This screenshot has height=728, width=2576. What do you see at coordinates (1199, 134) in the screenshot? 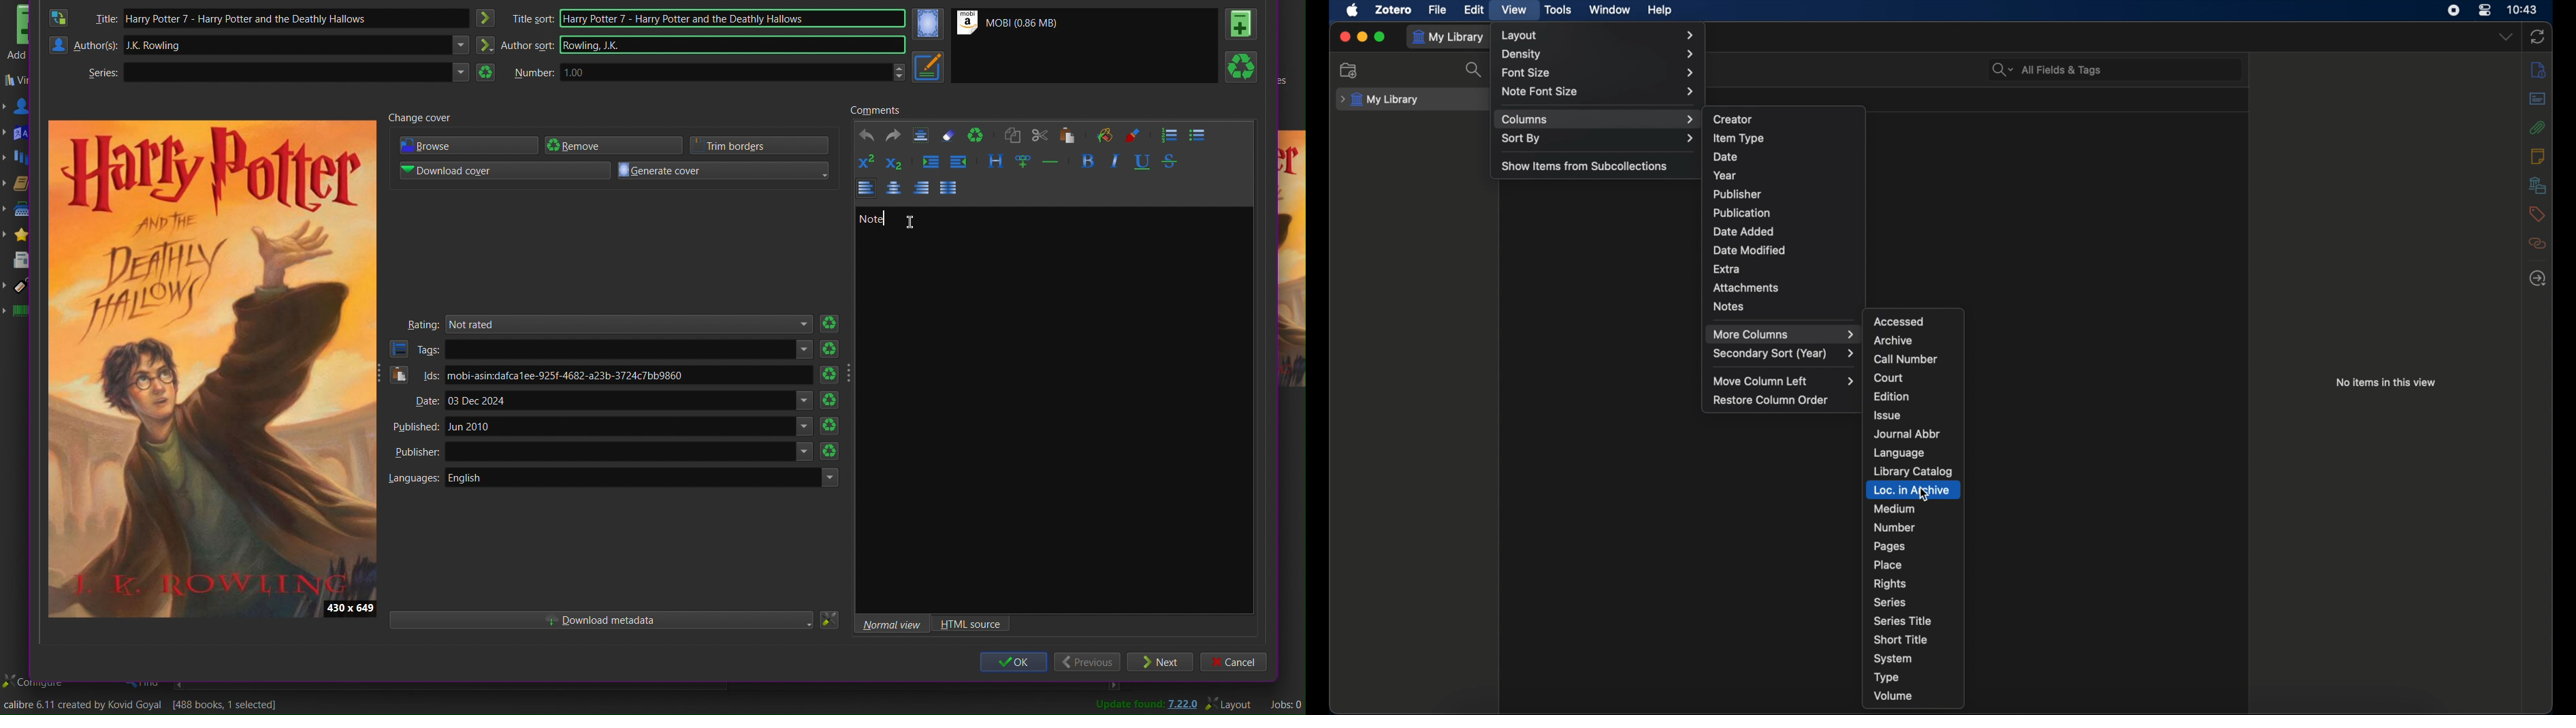
I see `Bullet List` at bounding box center [1199, 134].